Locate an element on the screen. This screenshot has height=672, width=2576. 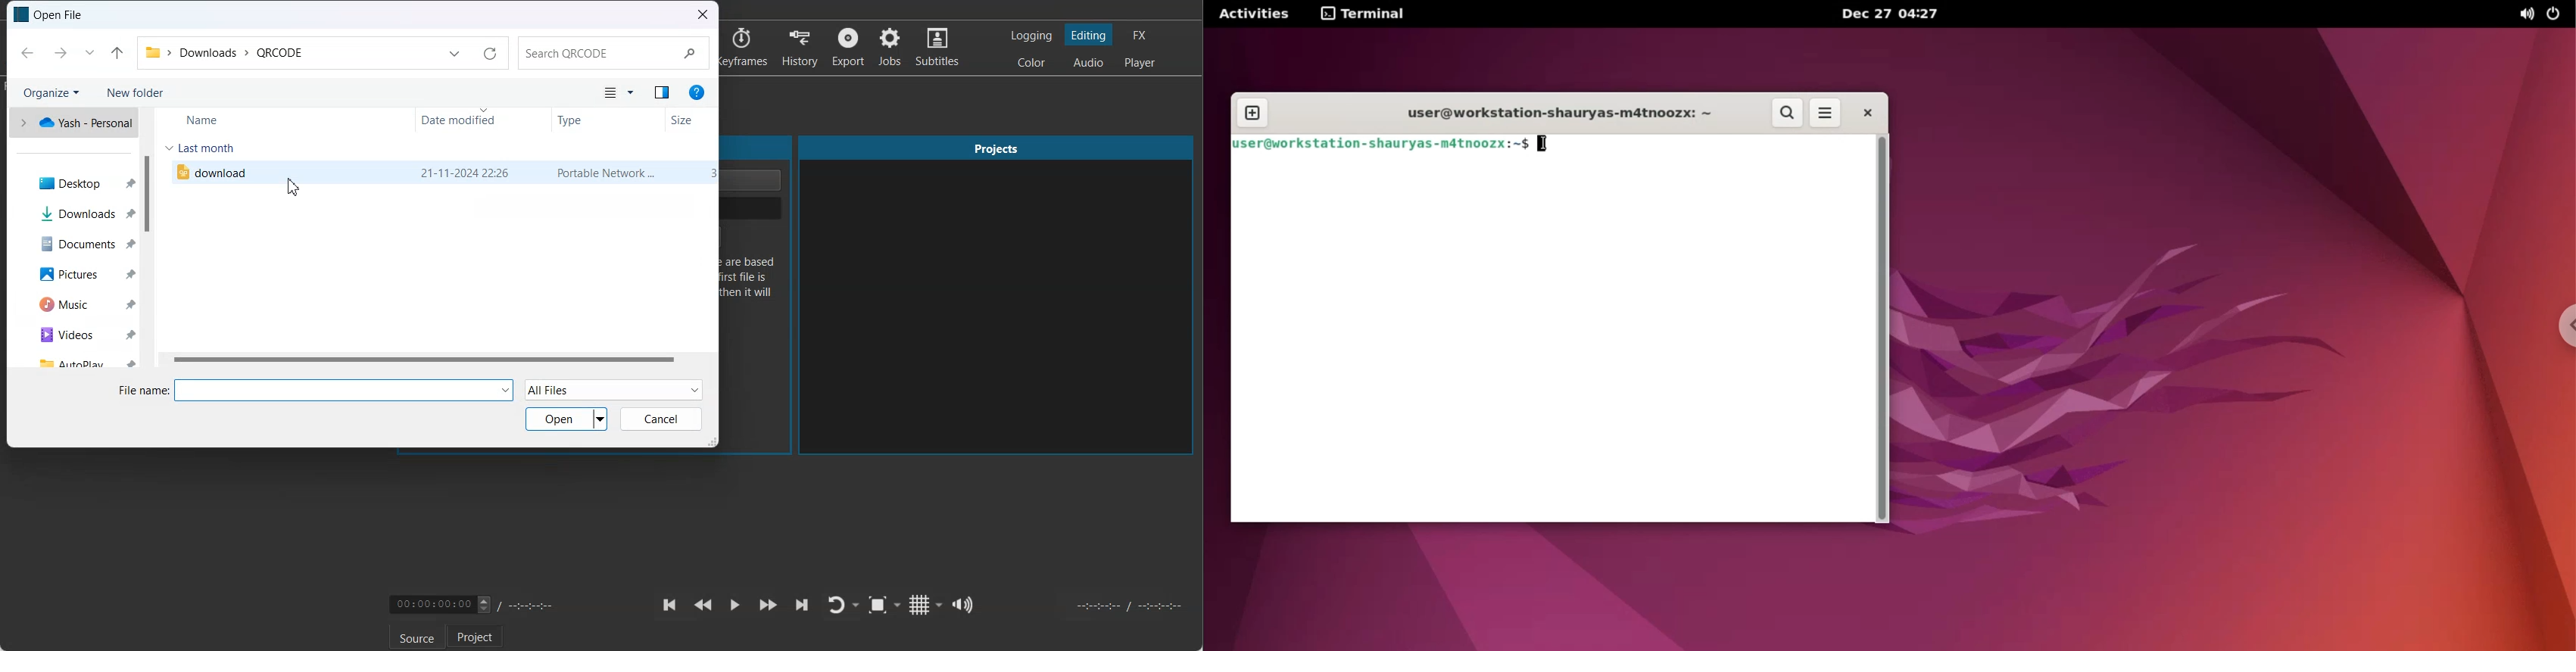
Recent Location is located at coordinates (90, 53).